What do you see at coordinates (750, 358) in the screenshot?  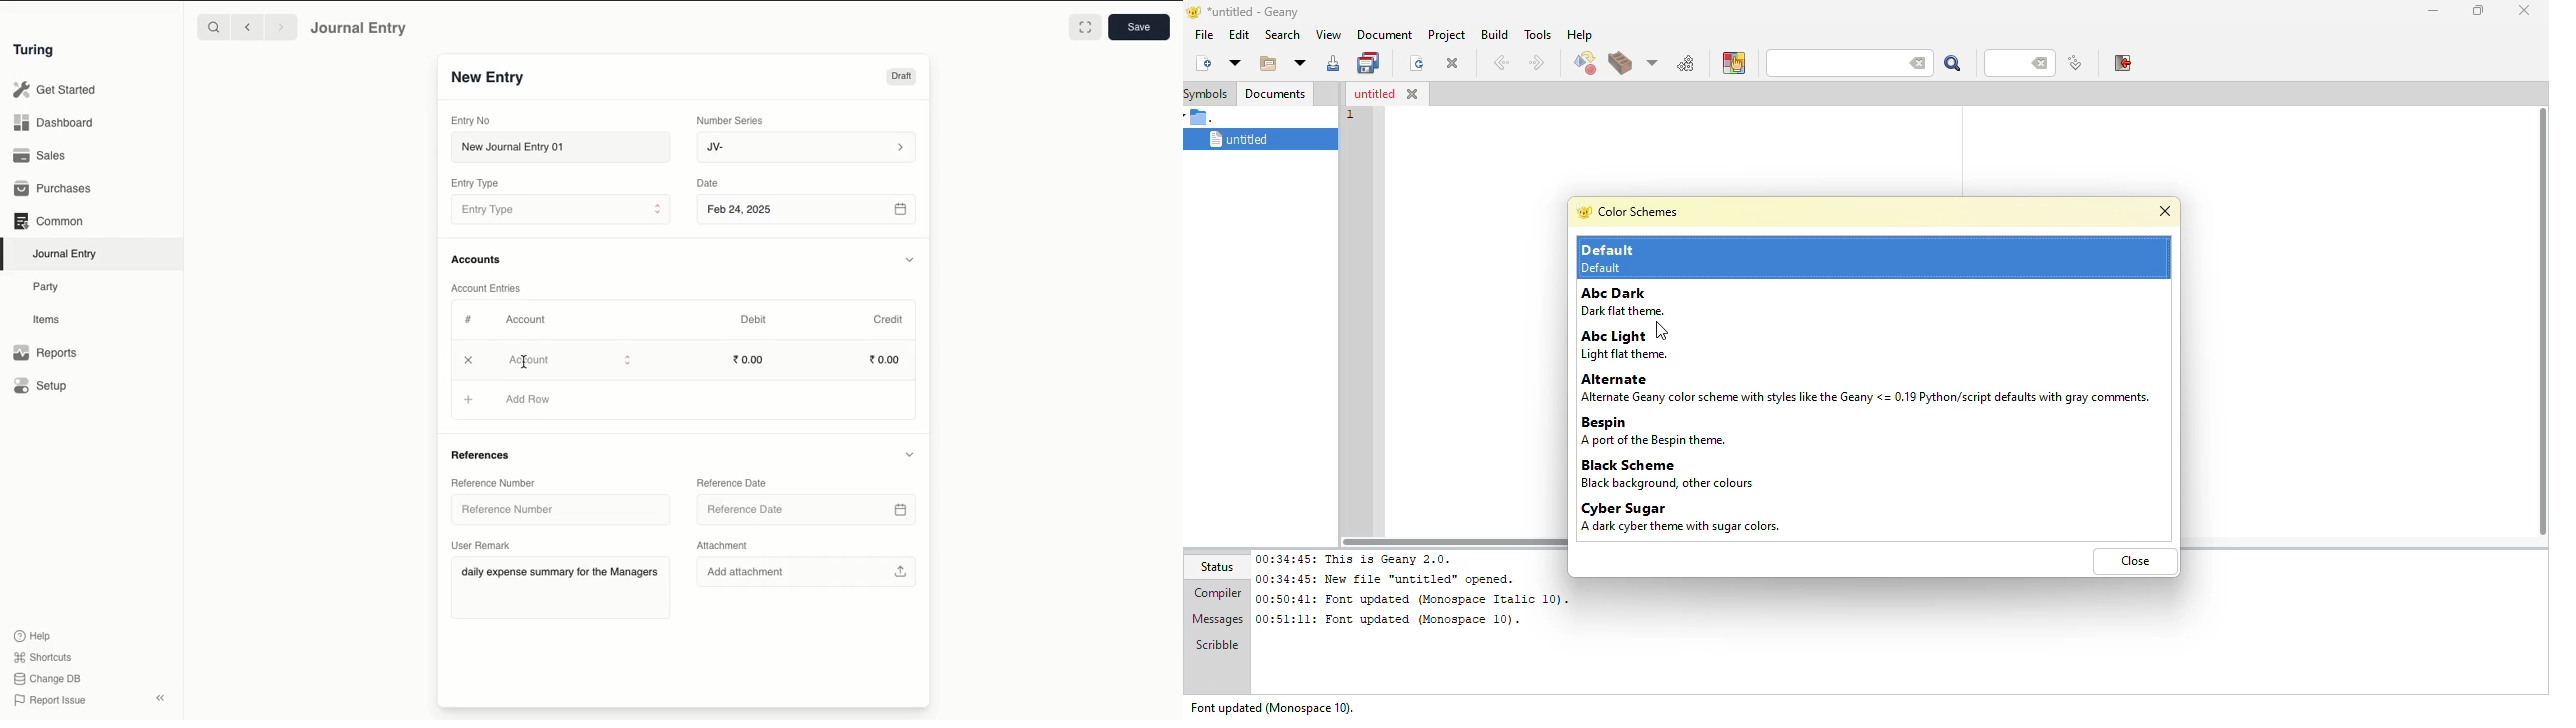 I see `0.00` at bounding box center [750, 358].